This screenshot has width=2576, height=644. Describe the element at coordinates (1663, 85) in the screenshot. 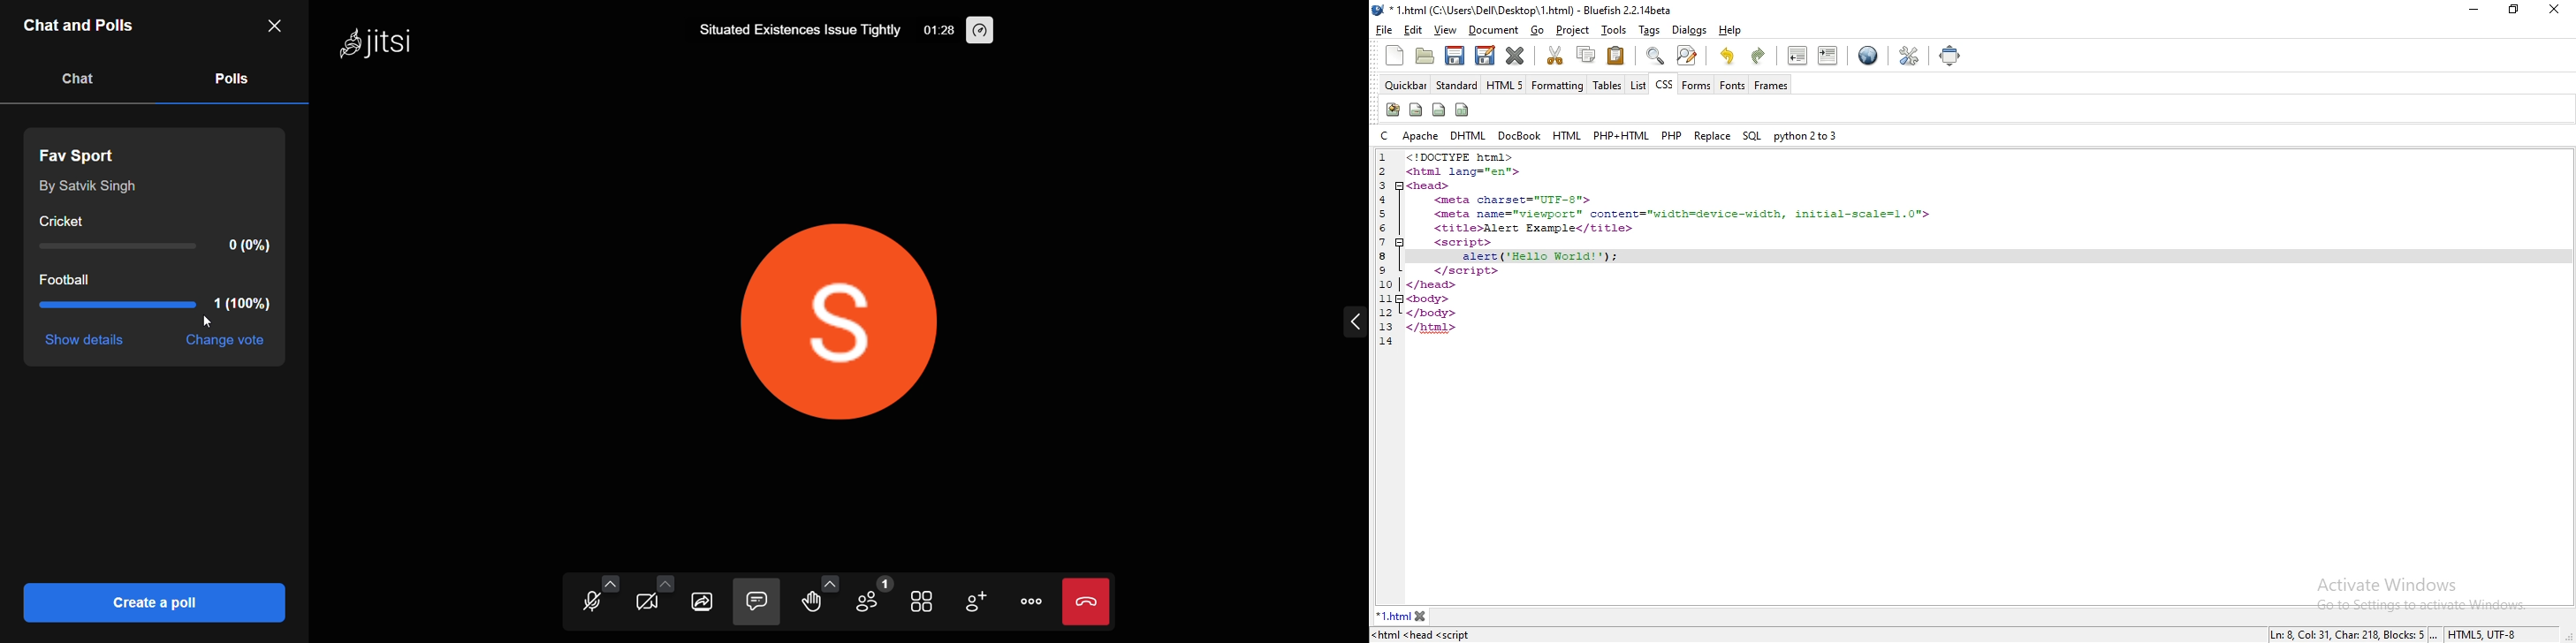

I see `css` at that location.